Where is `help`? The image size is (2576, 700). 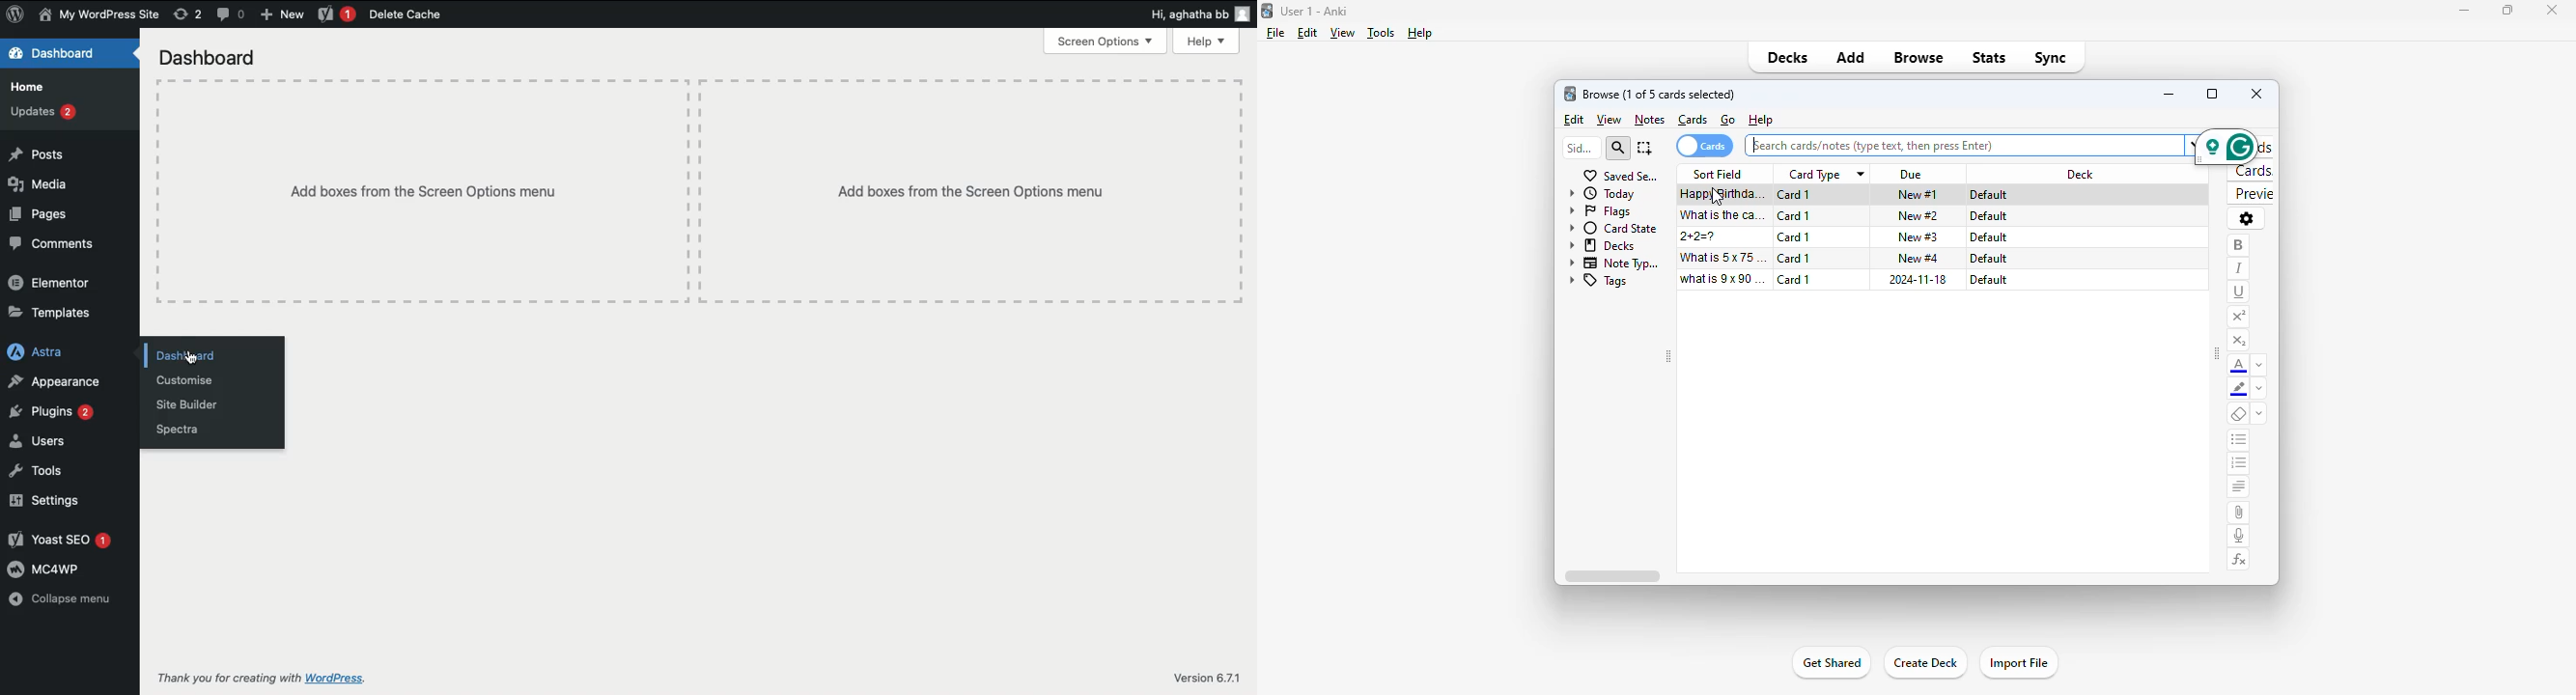
help is located at coordinates (1419, 33).